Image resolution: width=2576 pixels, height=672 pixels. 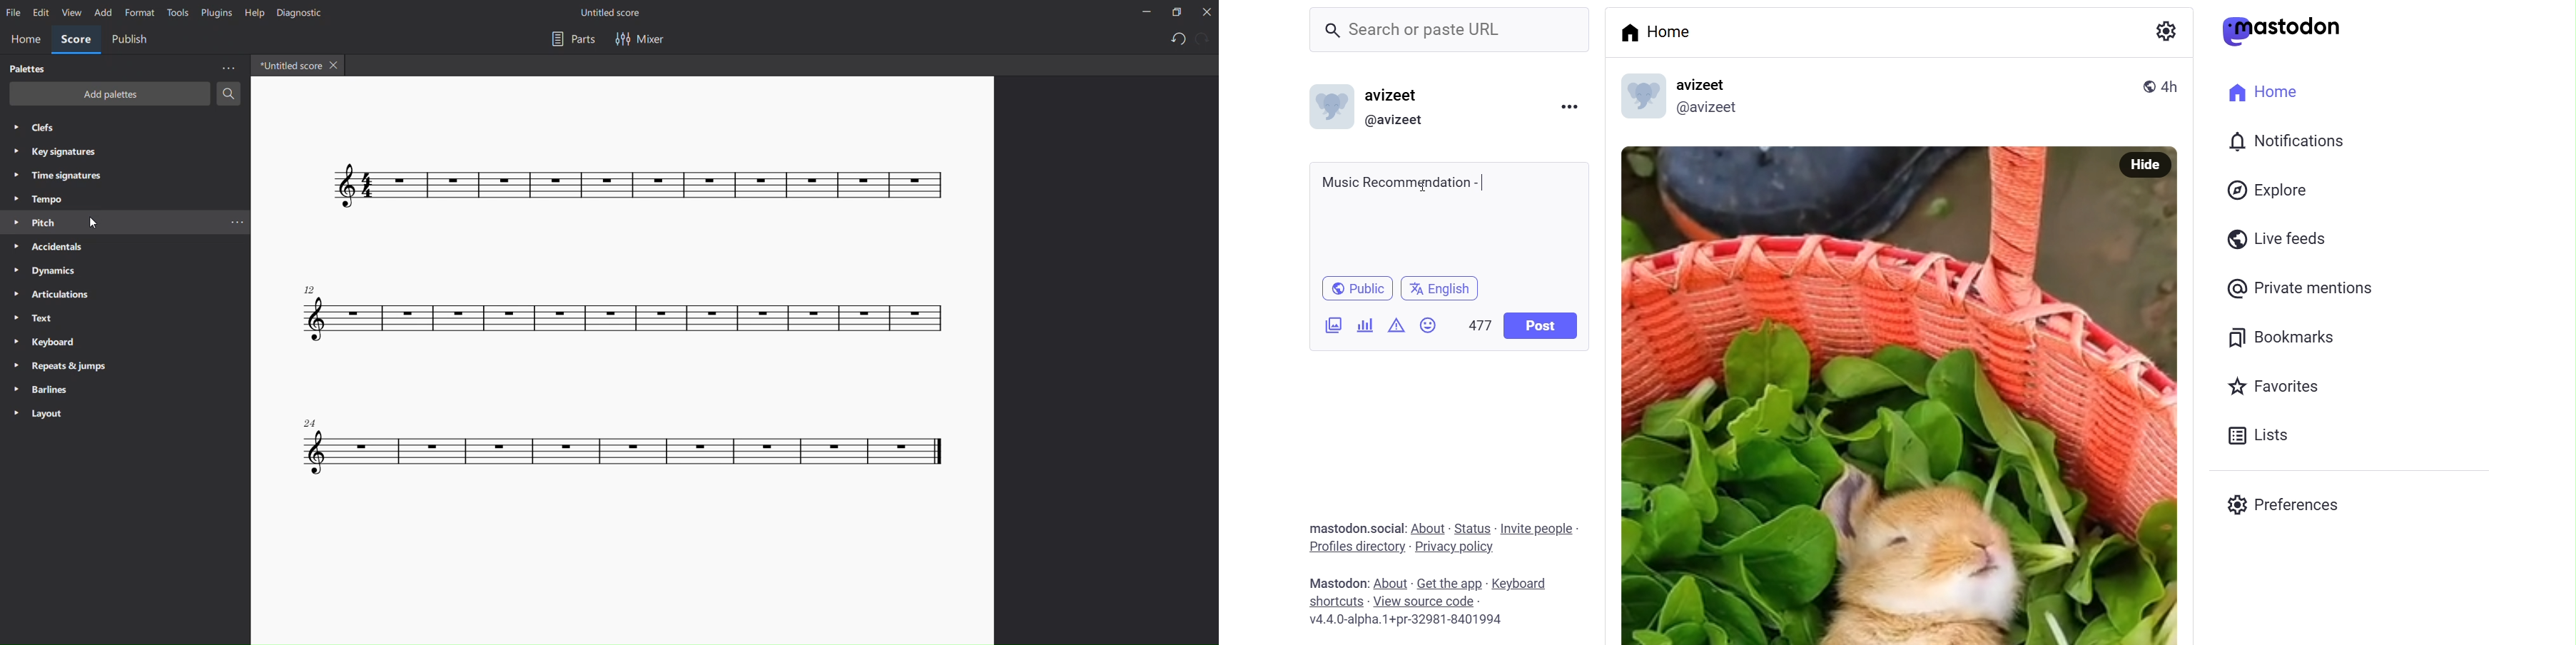 I want to click on view, so click(x=70, y=13).